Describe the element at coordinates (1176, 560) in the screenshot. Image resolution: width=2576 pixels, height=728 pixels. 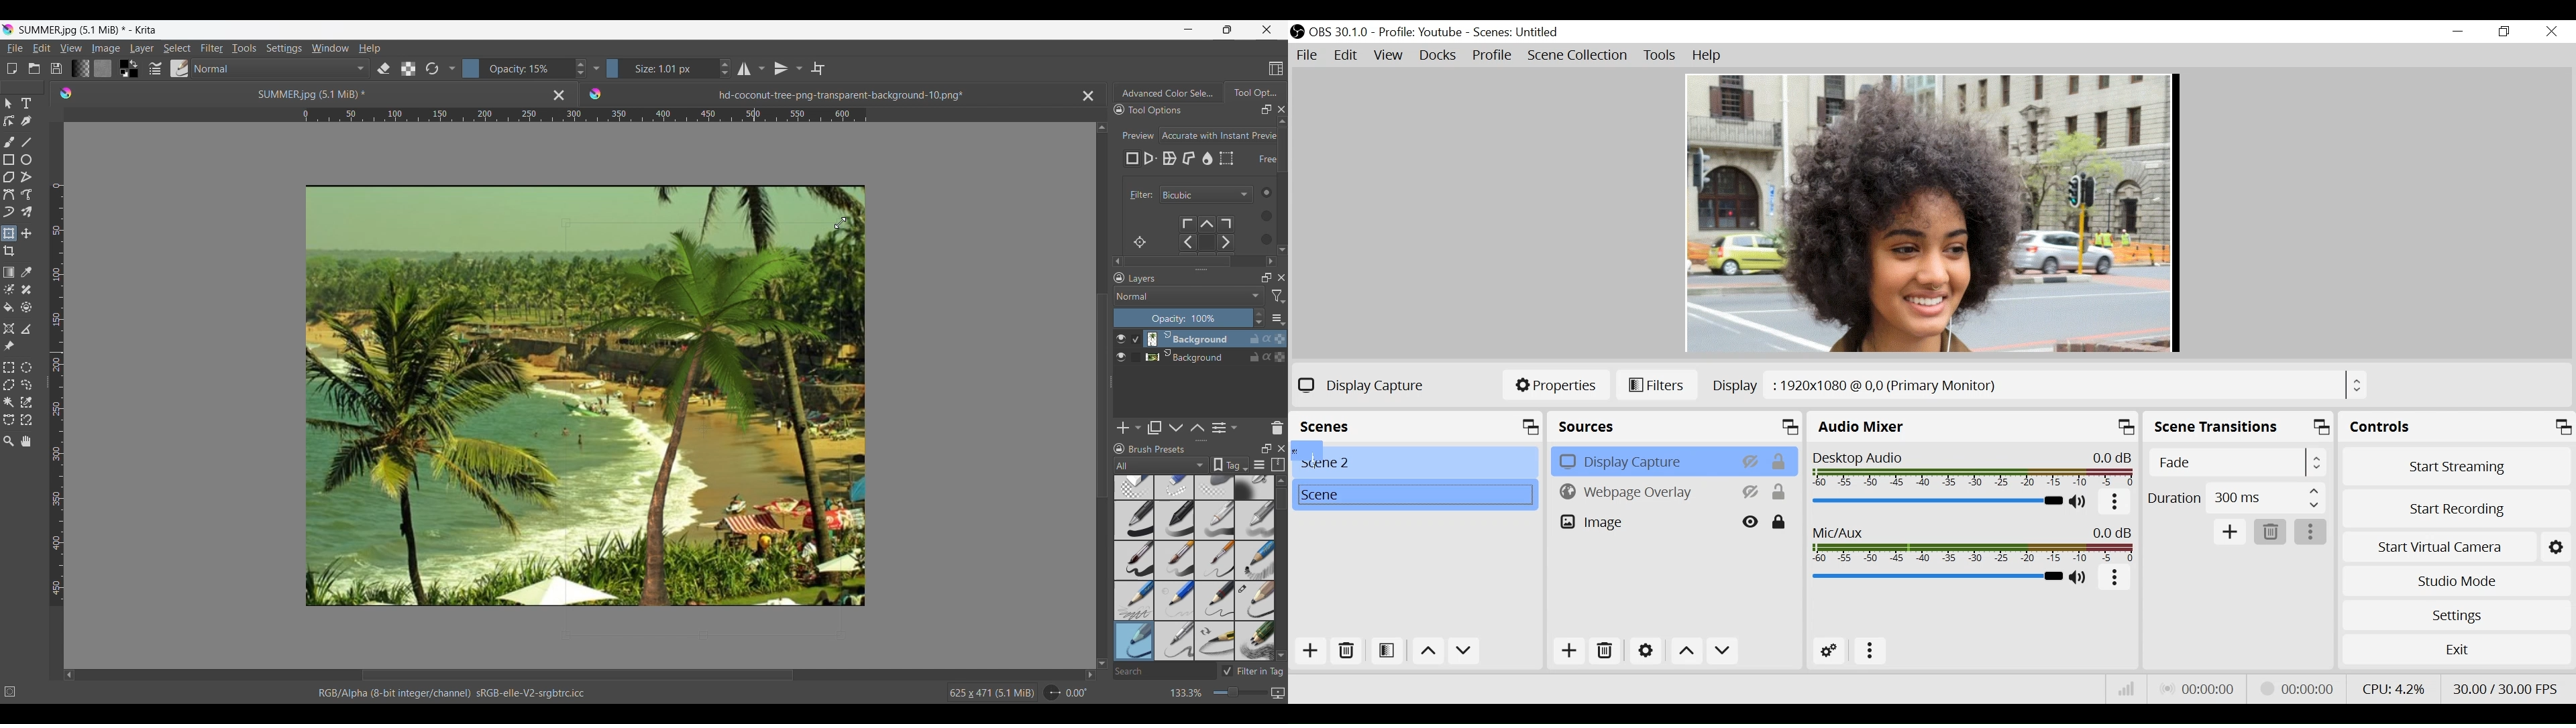
I see `basic 5 - size opacity` at that location.